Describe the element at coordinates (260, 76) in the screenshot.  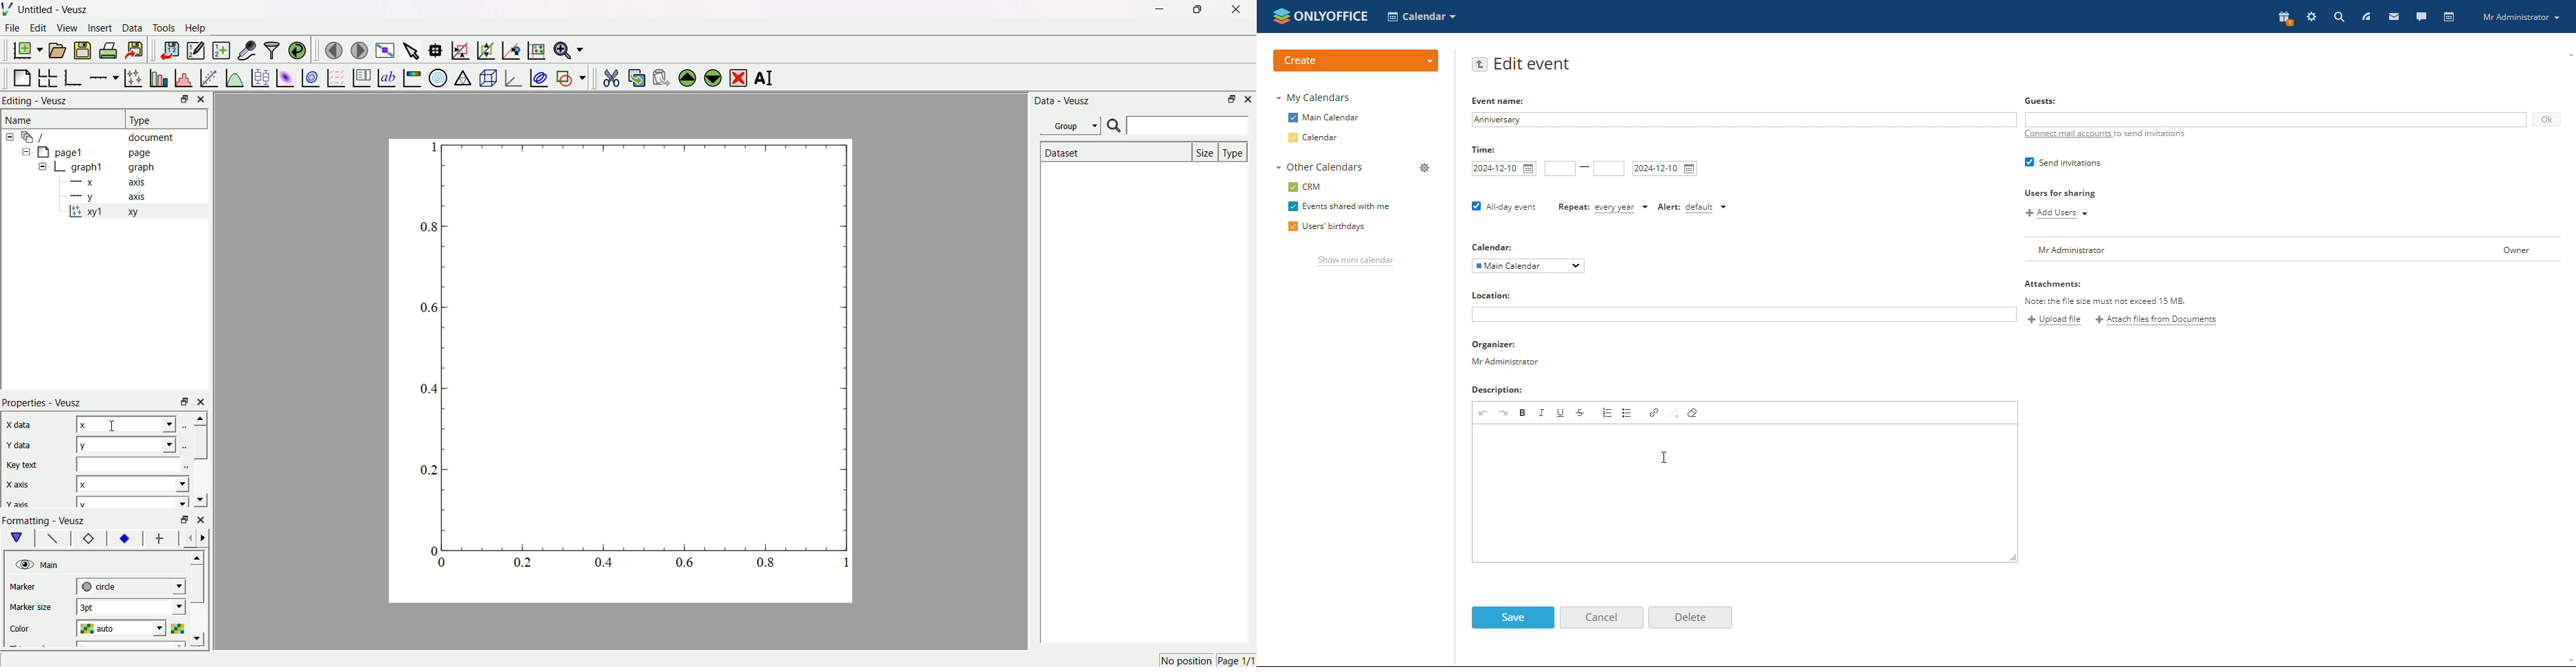
I see `plot box plots` at that location.